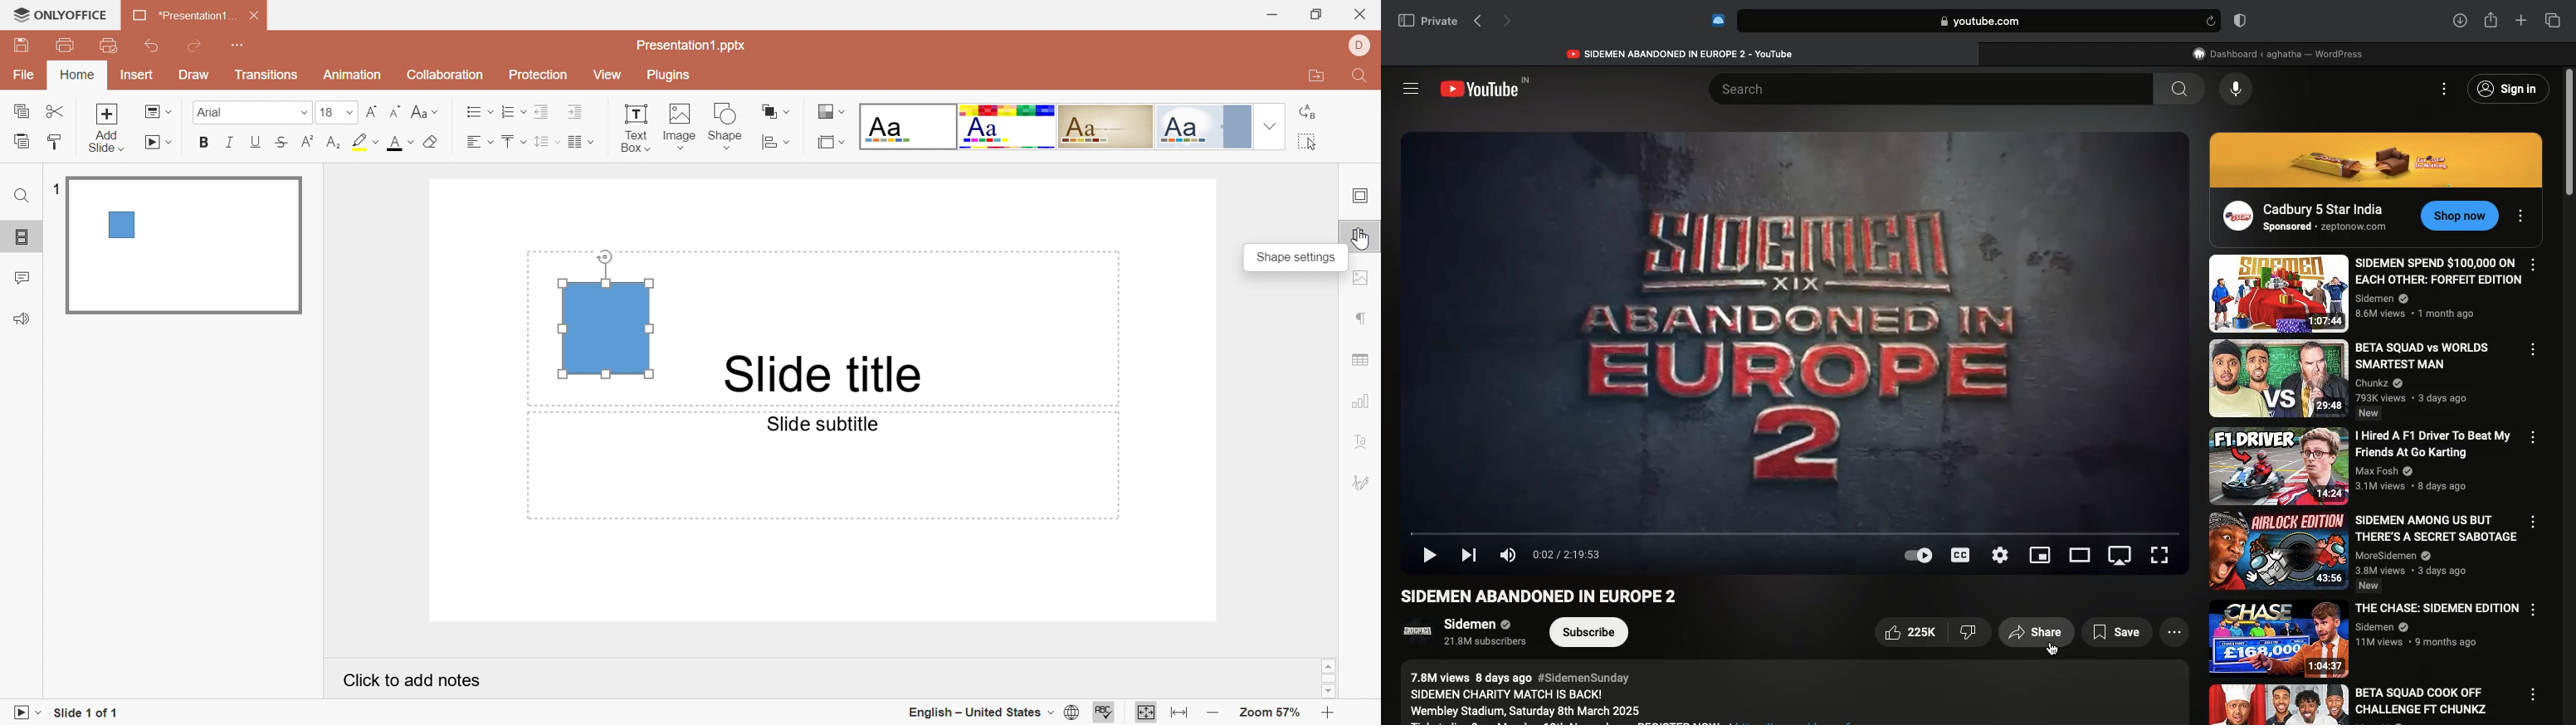 The width and height of the screenshot is (2576, 728). Describe the element at coordinates (1432, 558) in the screenshot. I see `Play` at that location.